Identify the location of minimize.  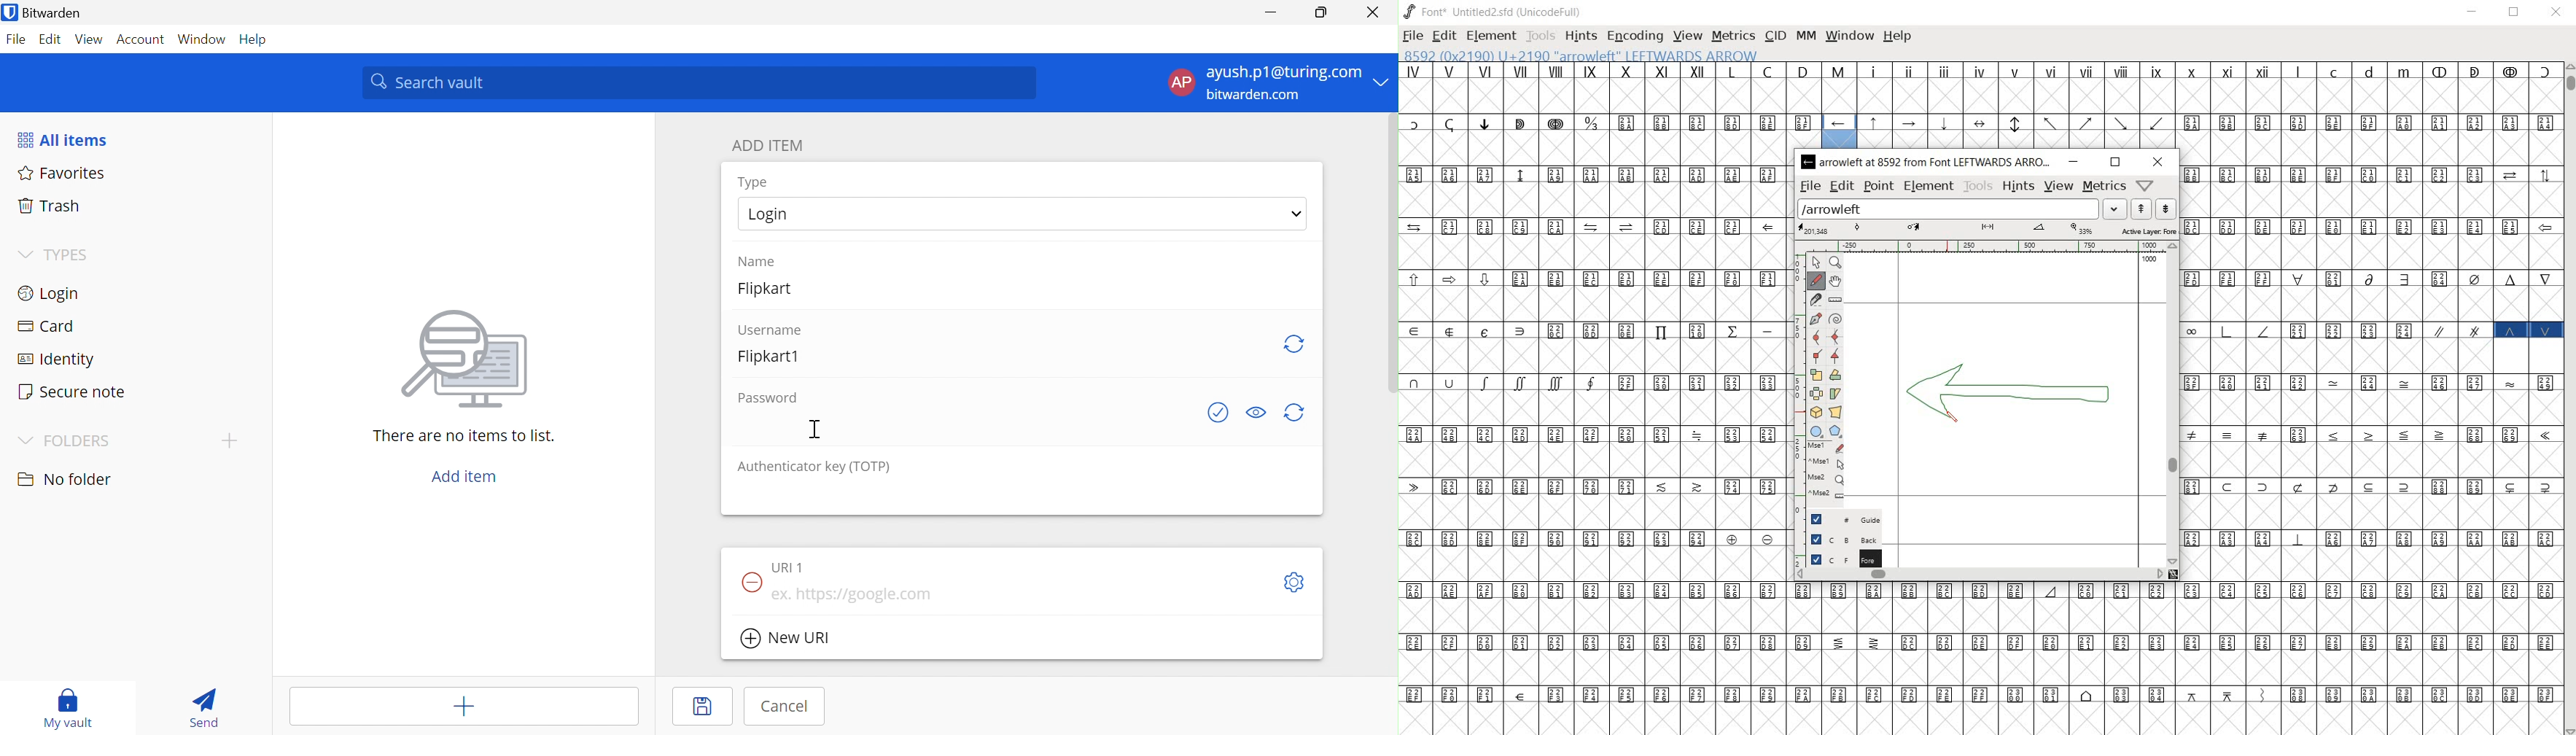
(2076, 162).